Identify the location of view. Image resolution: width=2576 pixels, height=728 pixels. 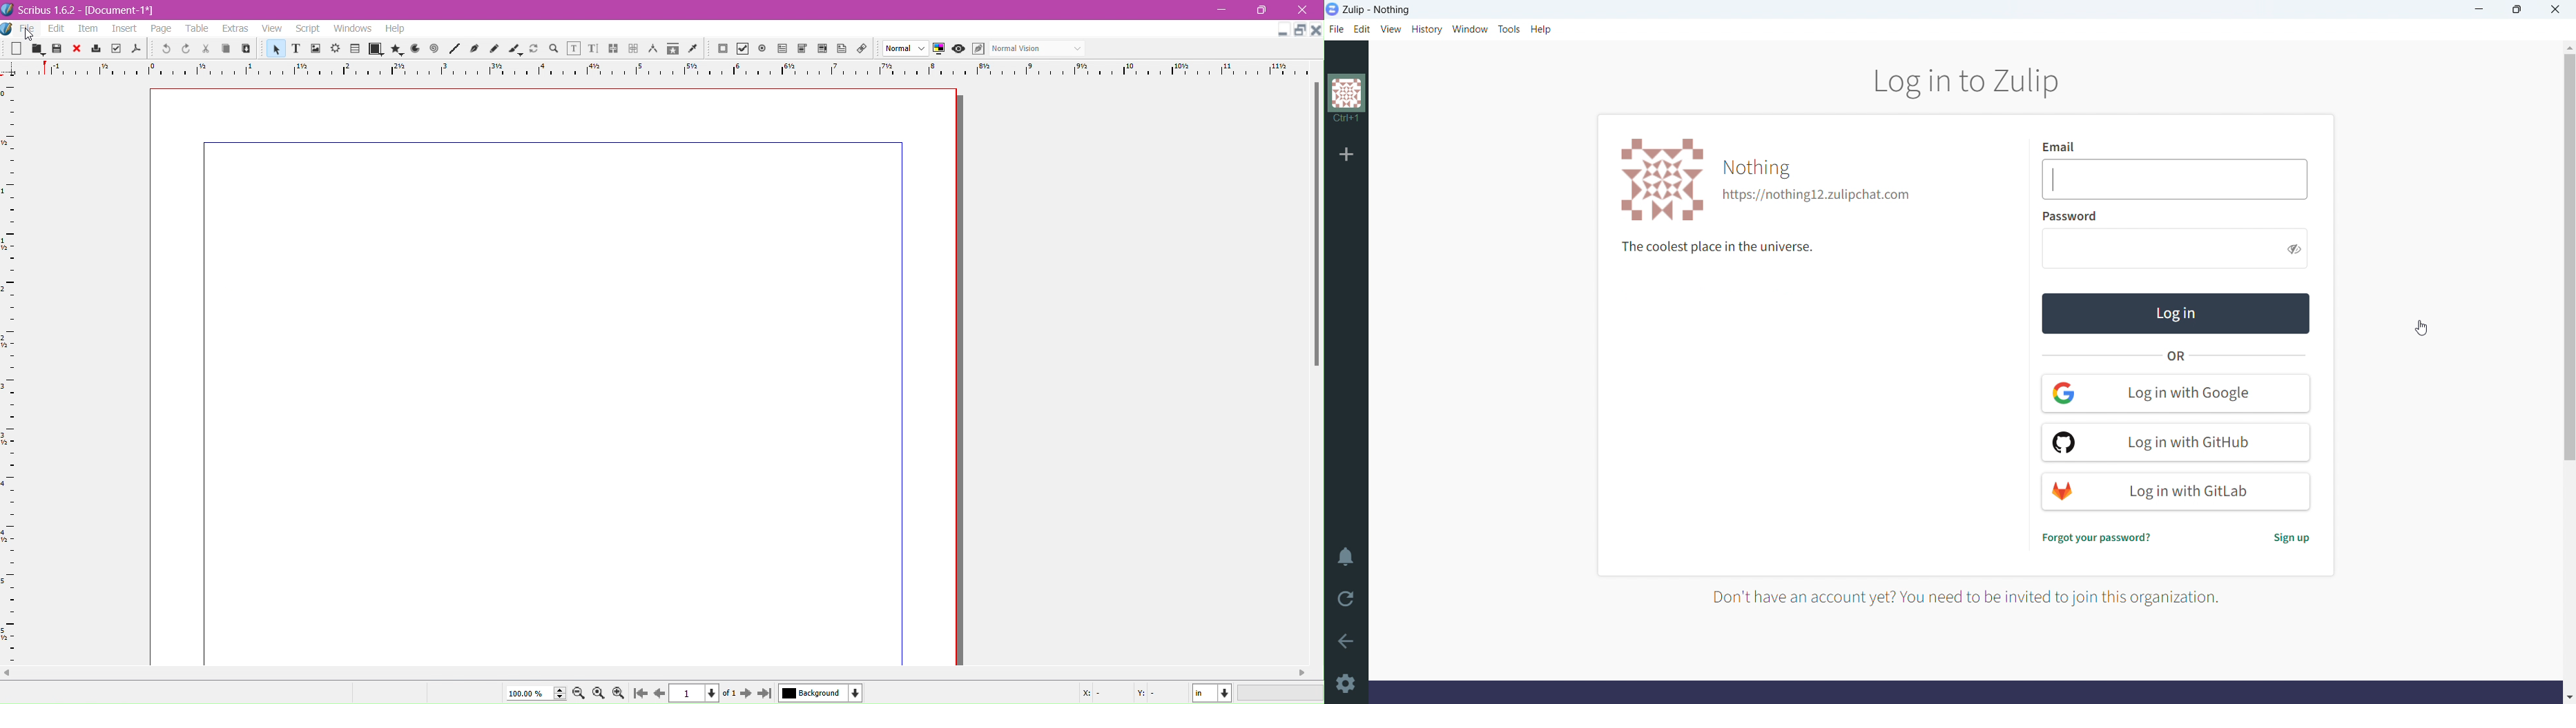
(1391, 29).